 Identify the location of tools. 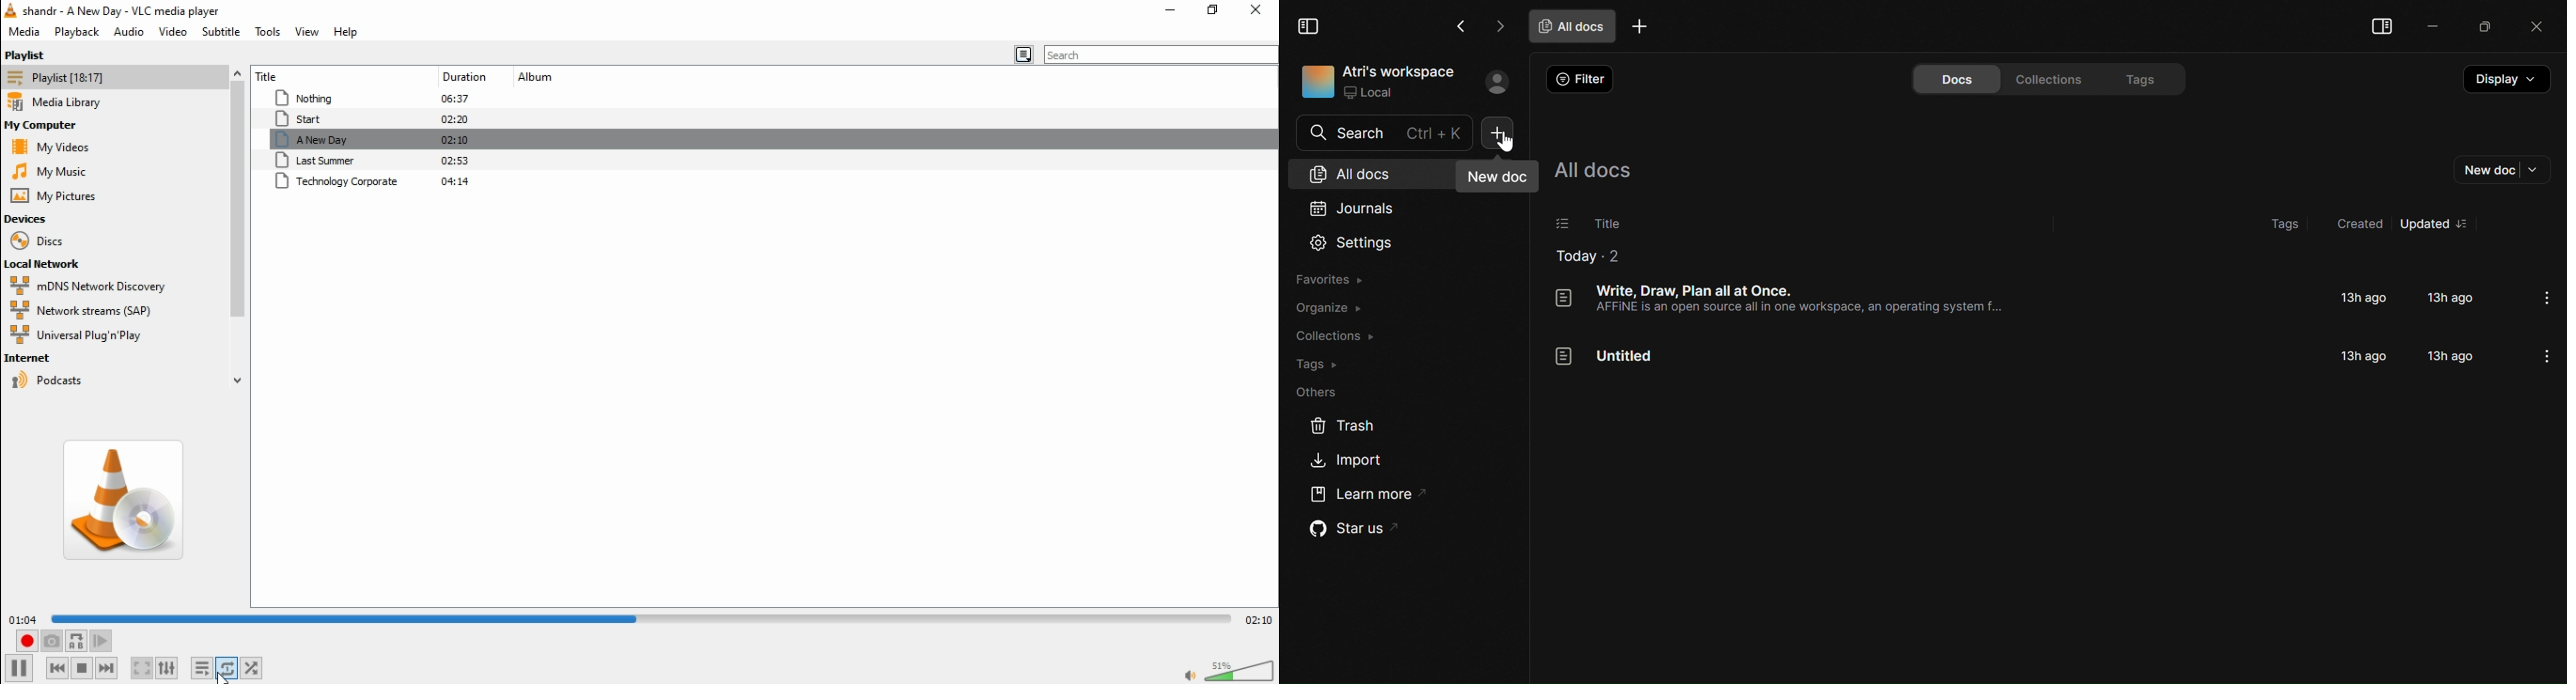
(267, 31).